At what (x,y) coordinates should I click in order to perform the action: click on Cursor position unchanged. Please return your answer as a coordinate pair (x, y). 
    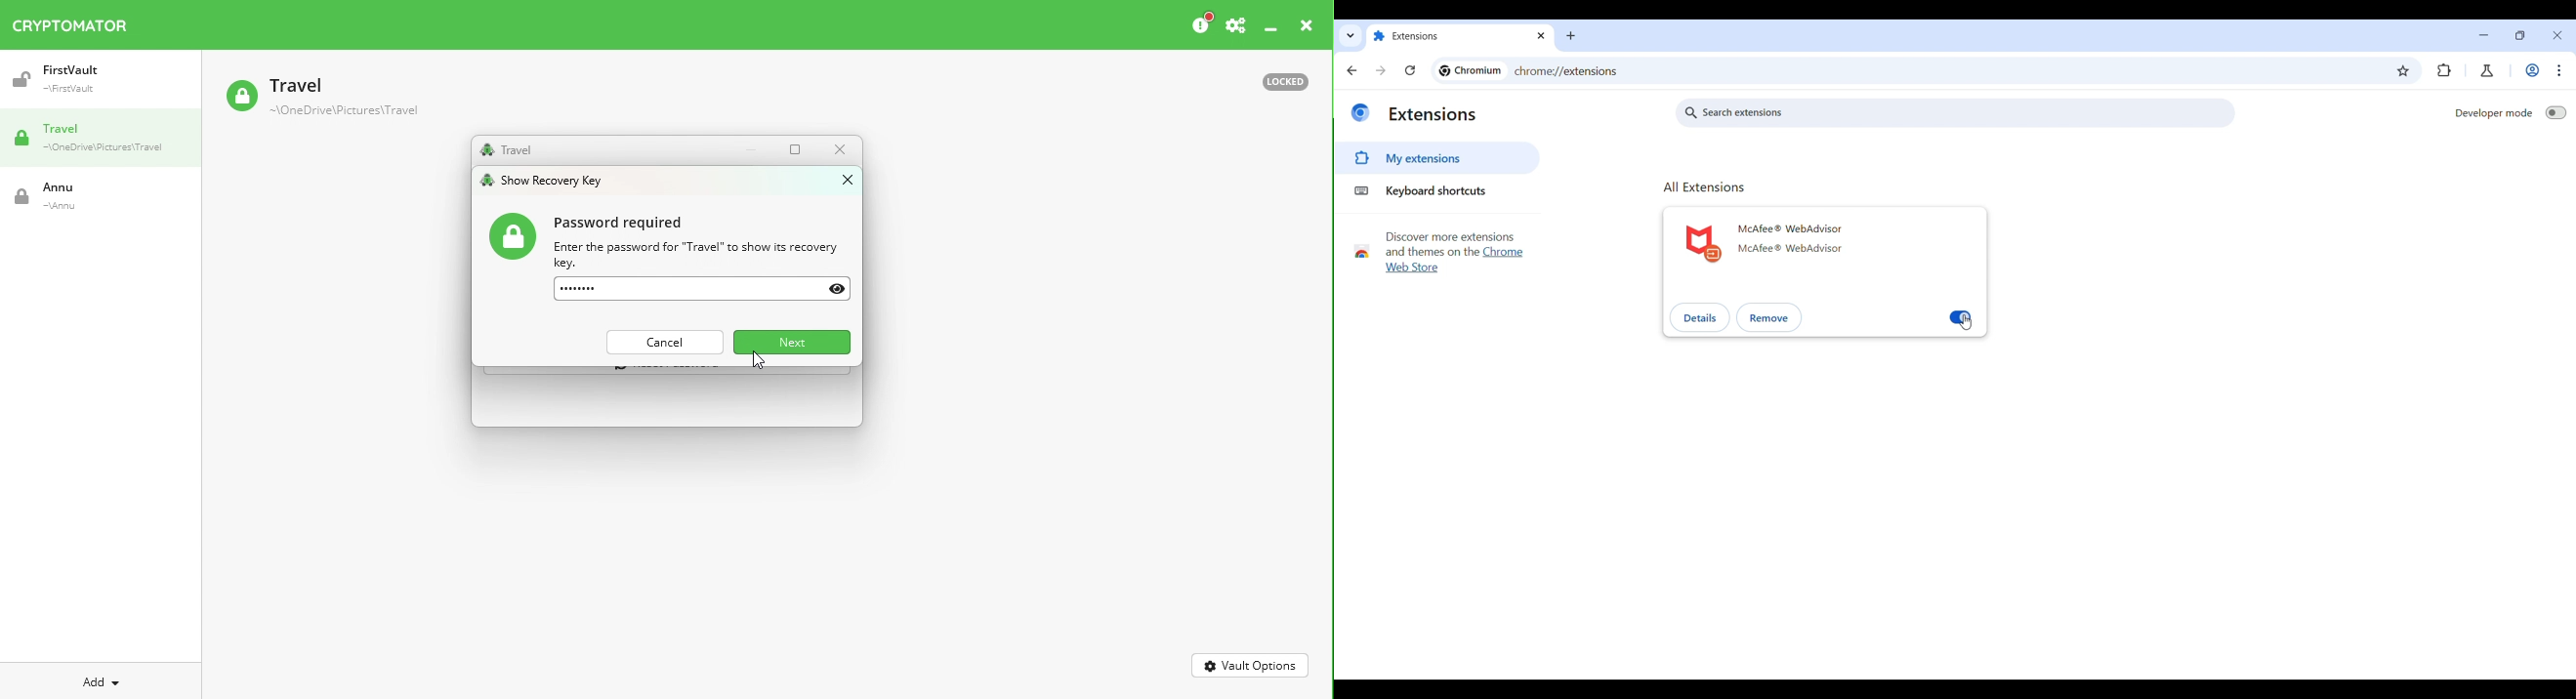
    Looking at the image, I should click on (1966, 322).